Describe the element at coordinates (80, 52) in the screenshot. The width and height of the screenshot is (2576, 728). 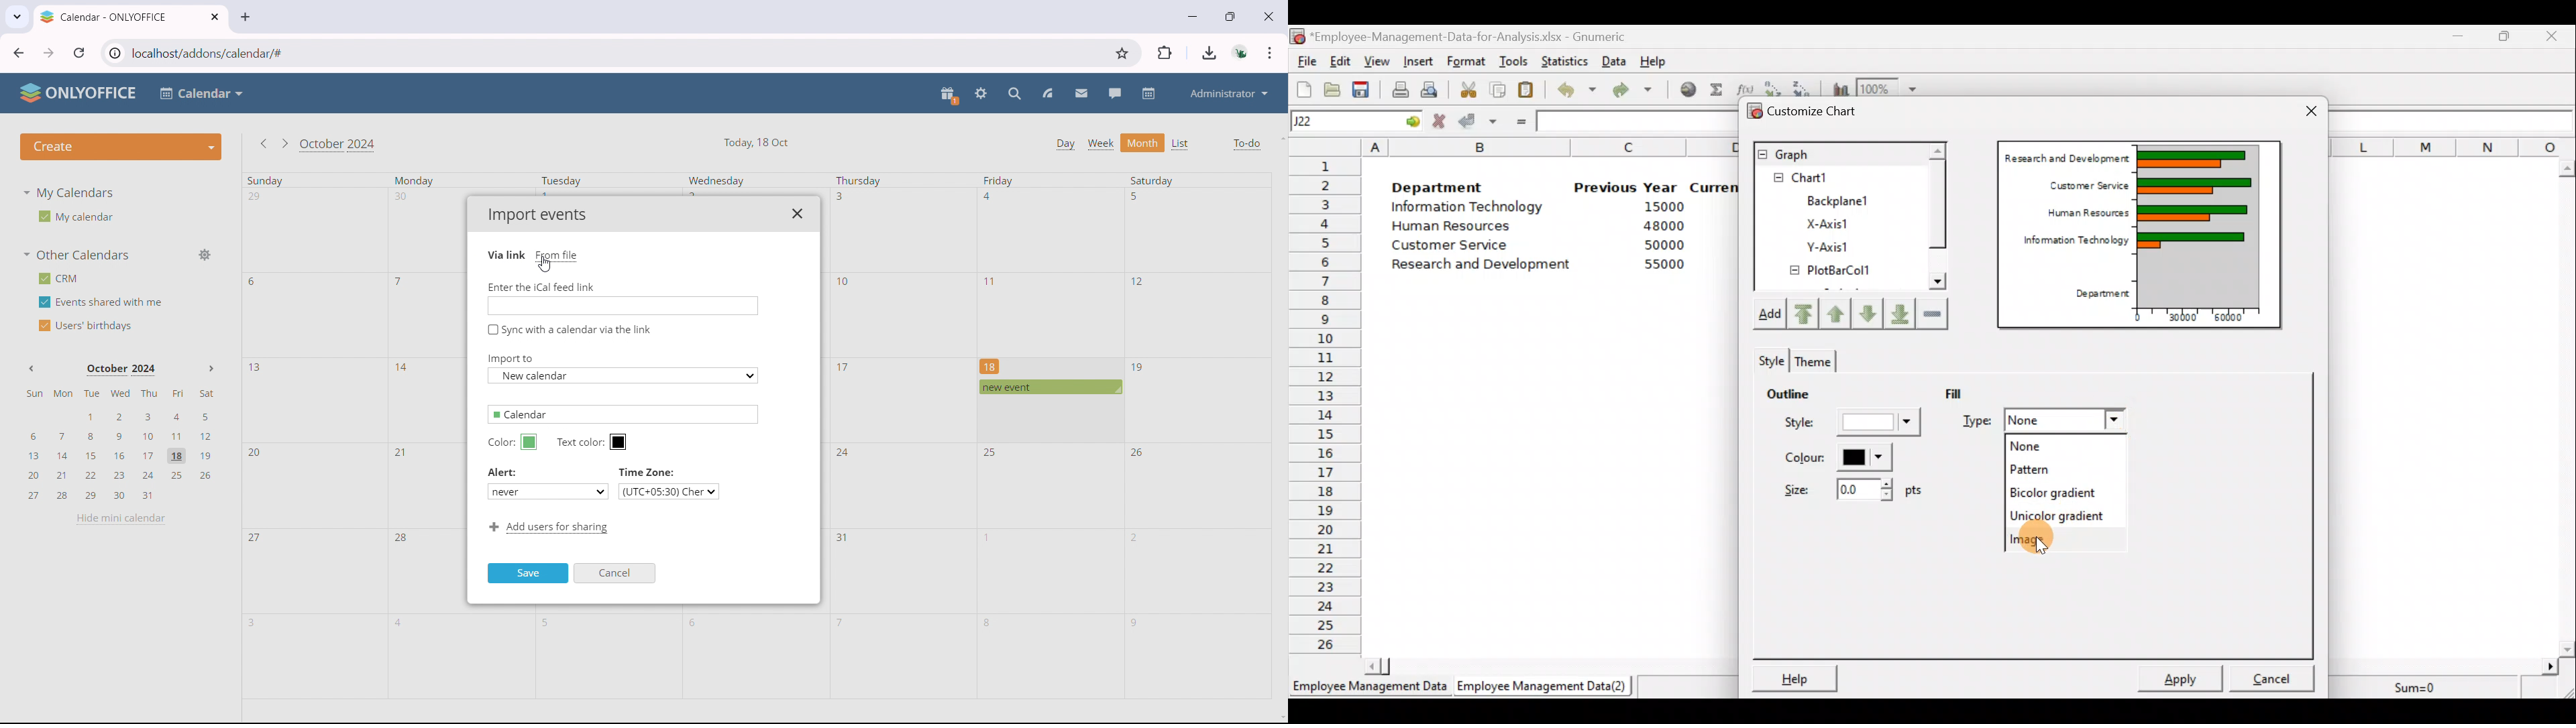
I see `reload this page` at that location.